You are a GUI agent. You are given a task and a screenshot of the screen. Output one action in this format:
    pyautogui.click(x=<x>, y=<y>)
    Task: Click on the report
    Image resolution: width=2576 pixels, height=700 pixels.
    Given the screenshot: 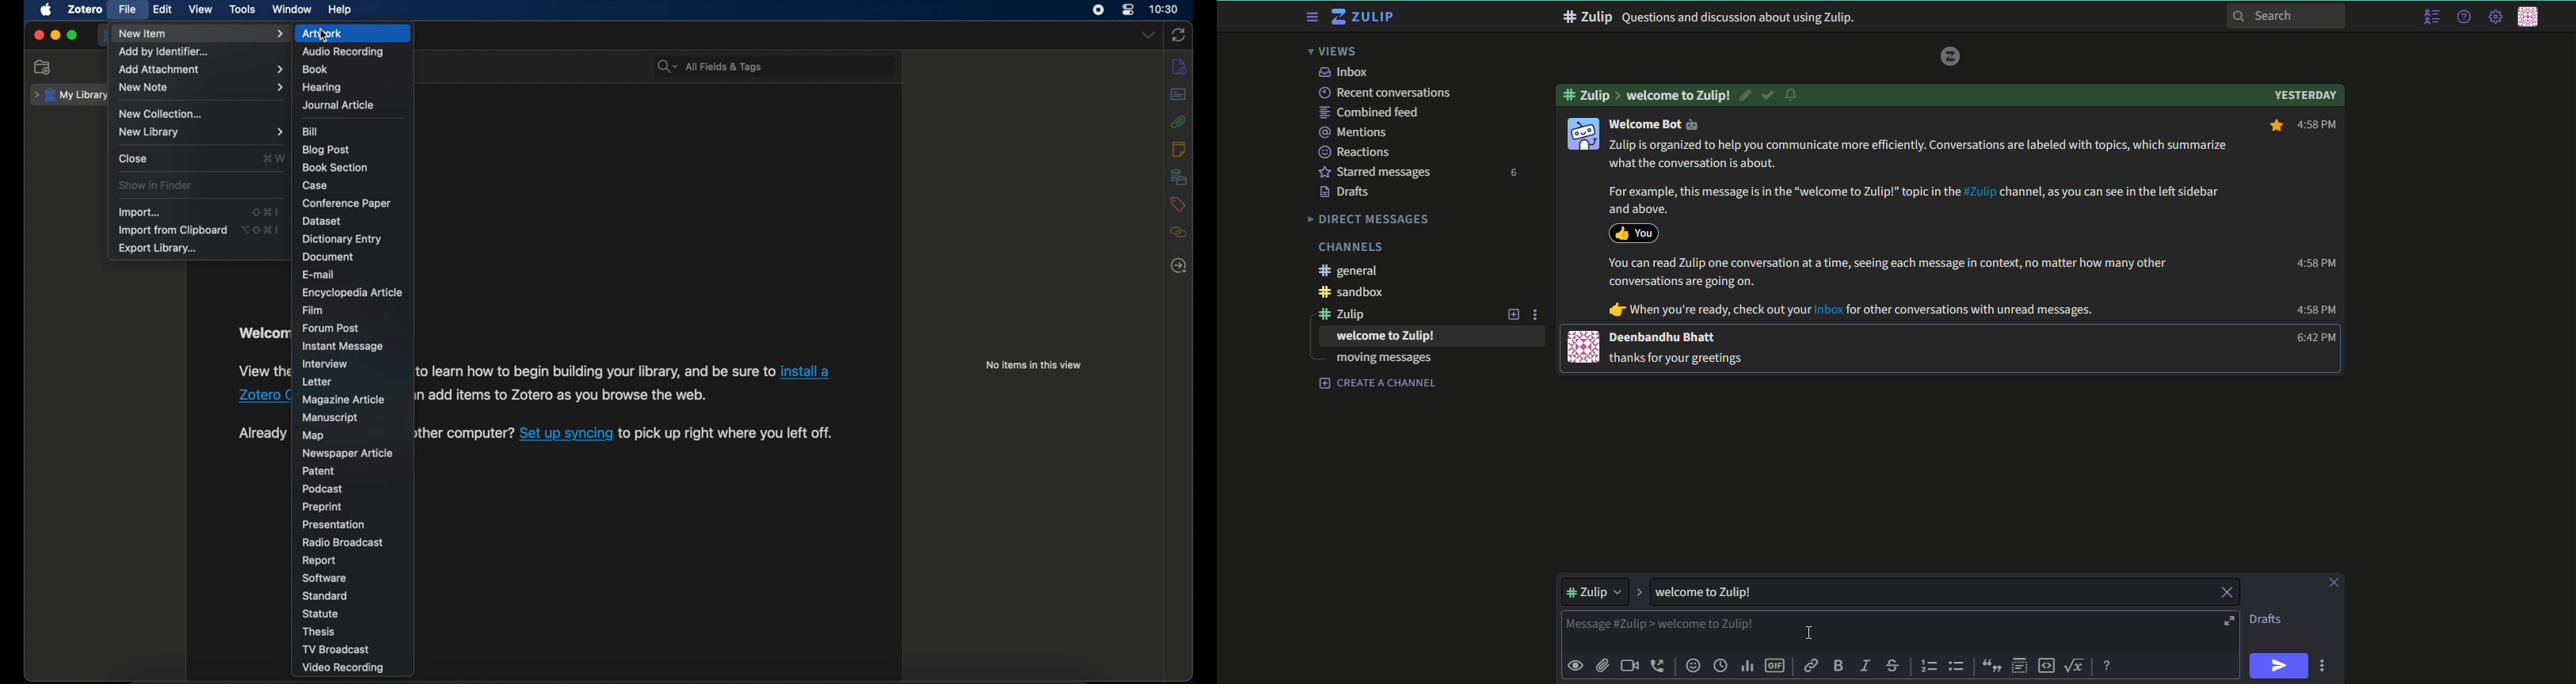 What is the action you would take?
    pyautogui.click(x=319, y=560)
    